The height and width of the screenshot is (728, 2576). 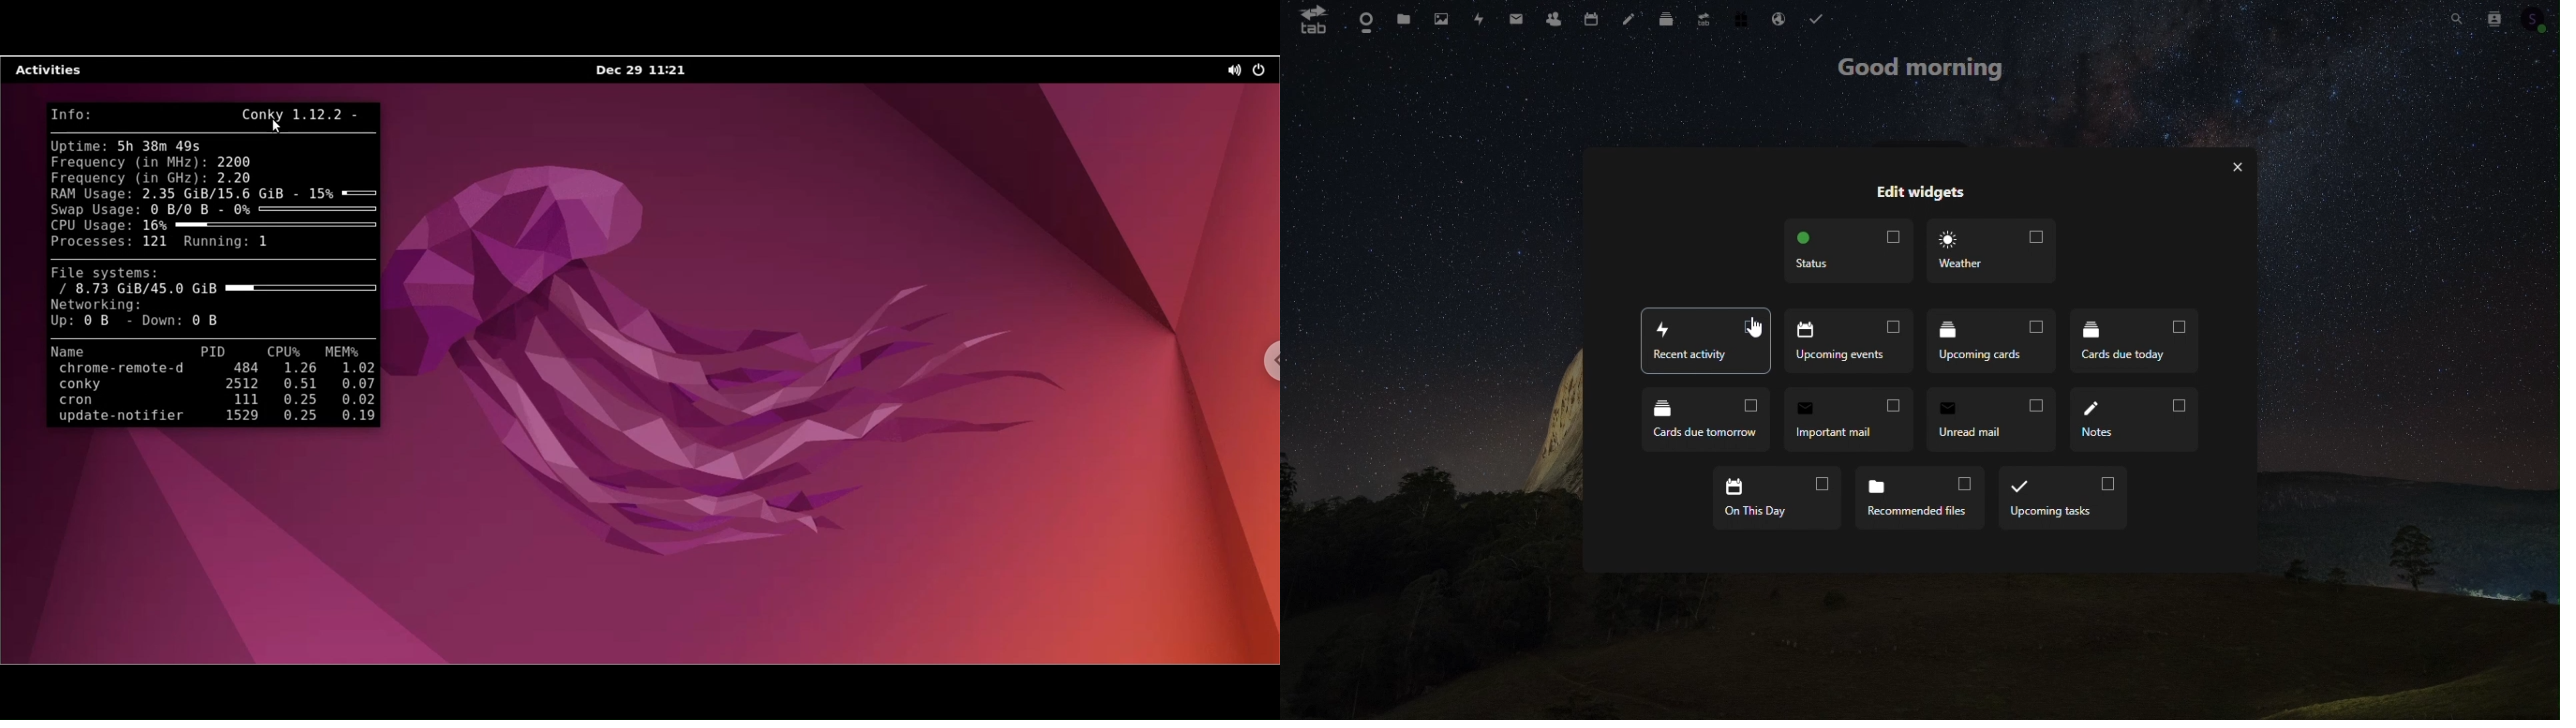 What do you see at coordinates (1307, 19) in the screenshot?
I see `tab` at bounding box center [1307, 19].